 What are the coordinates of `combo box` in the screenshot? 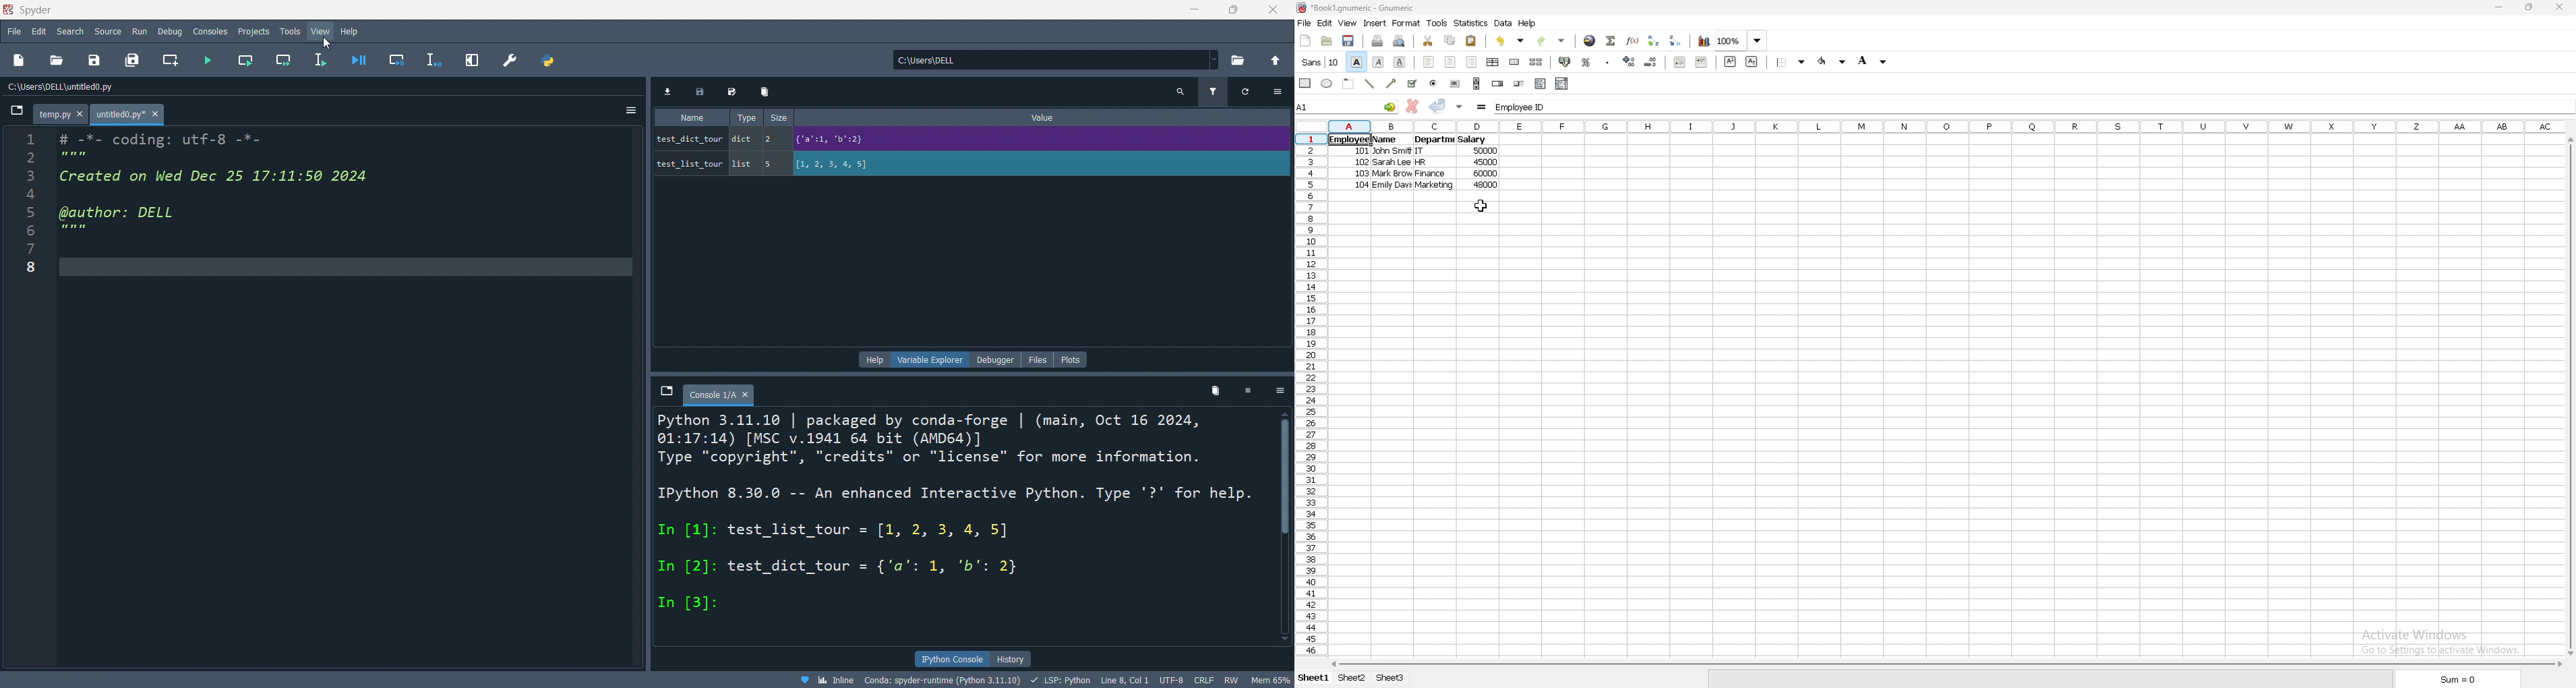 It's located at (1562, 83).